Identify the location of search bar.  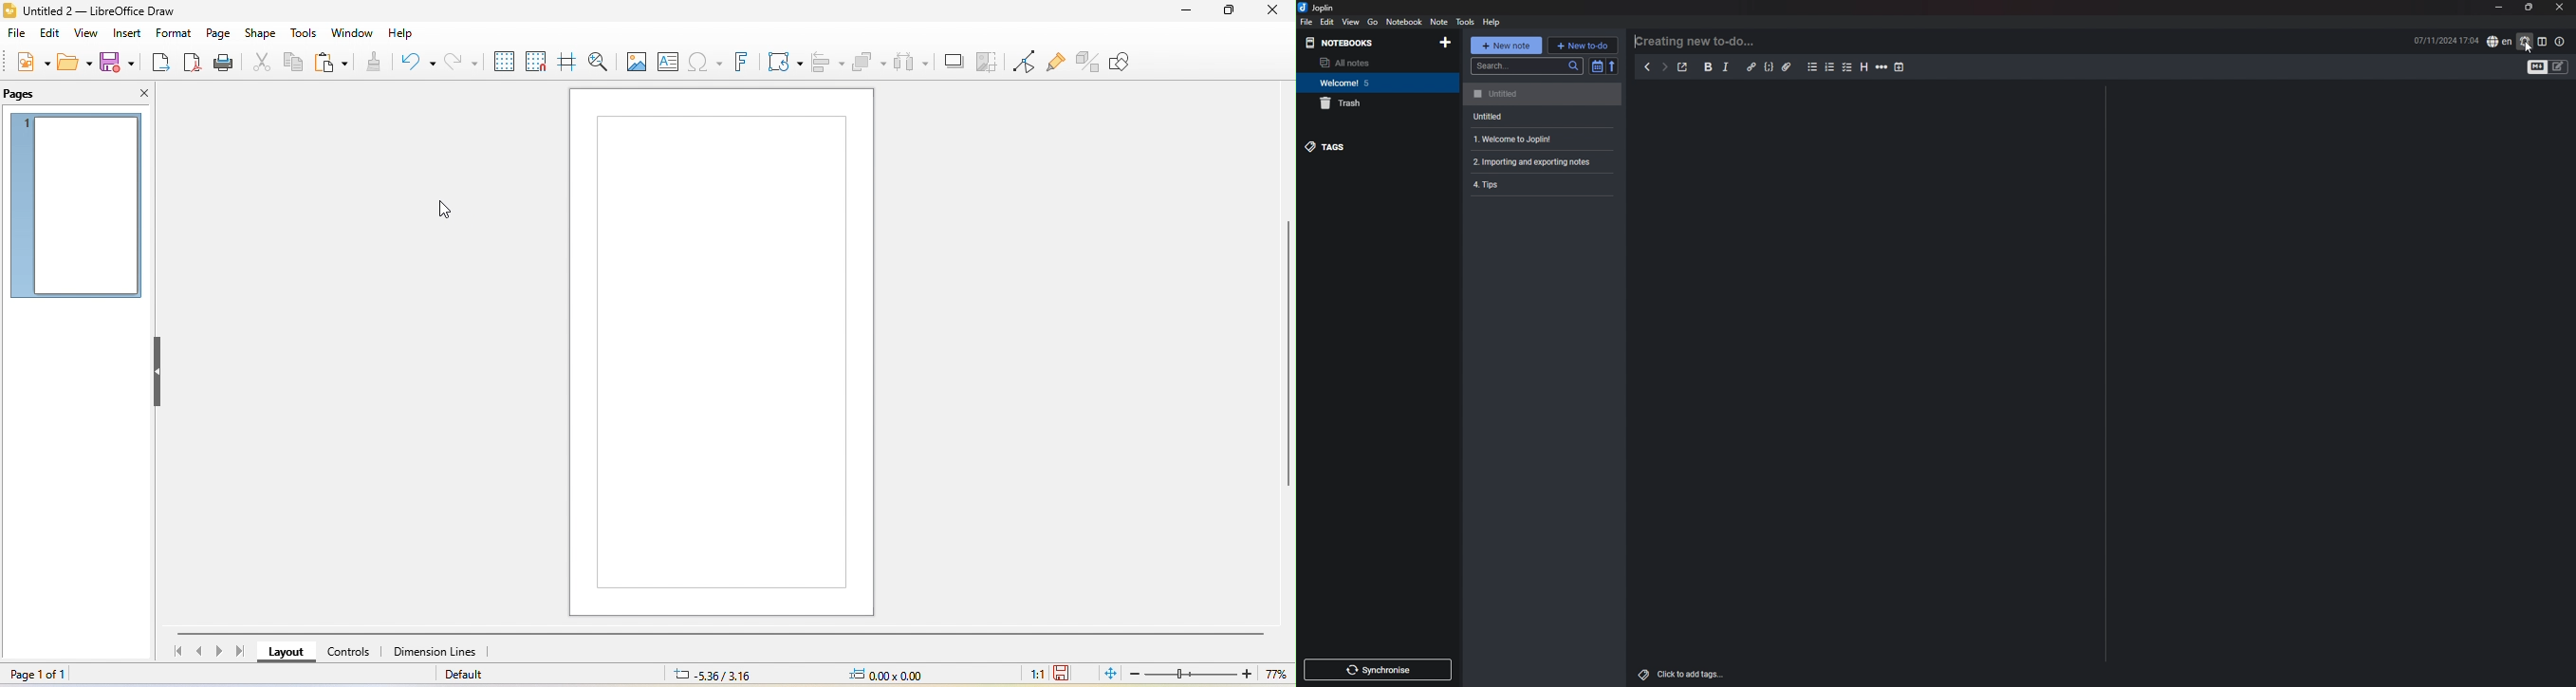
(1526, 66).